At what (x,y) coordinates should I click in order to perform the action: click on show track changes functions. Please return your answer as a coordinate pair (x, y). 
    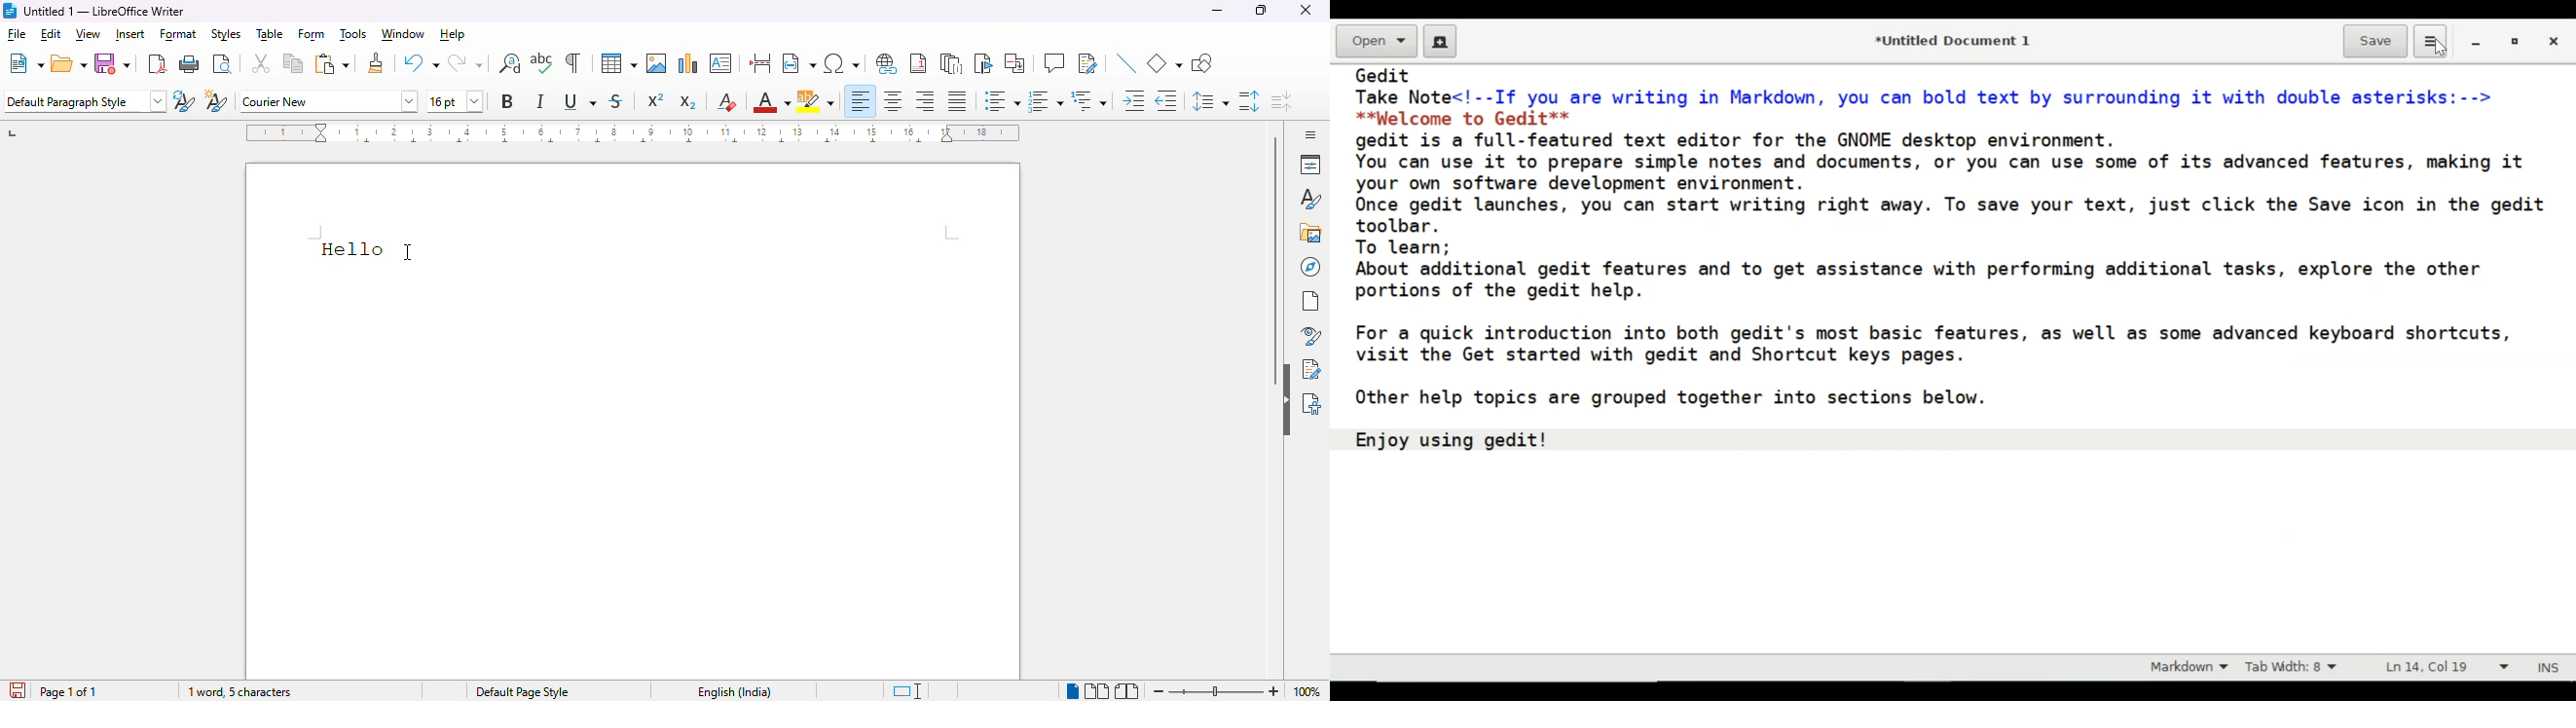
    Looking at the image, I should click on (1088, 63).